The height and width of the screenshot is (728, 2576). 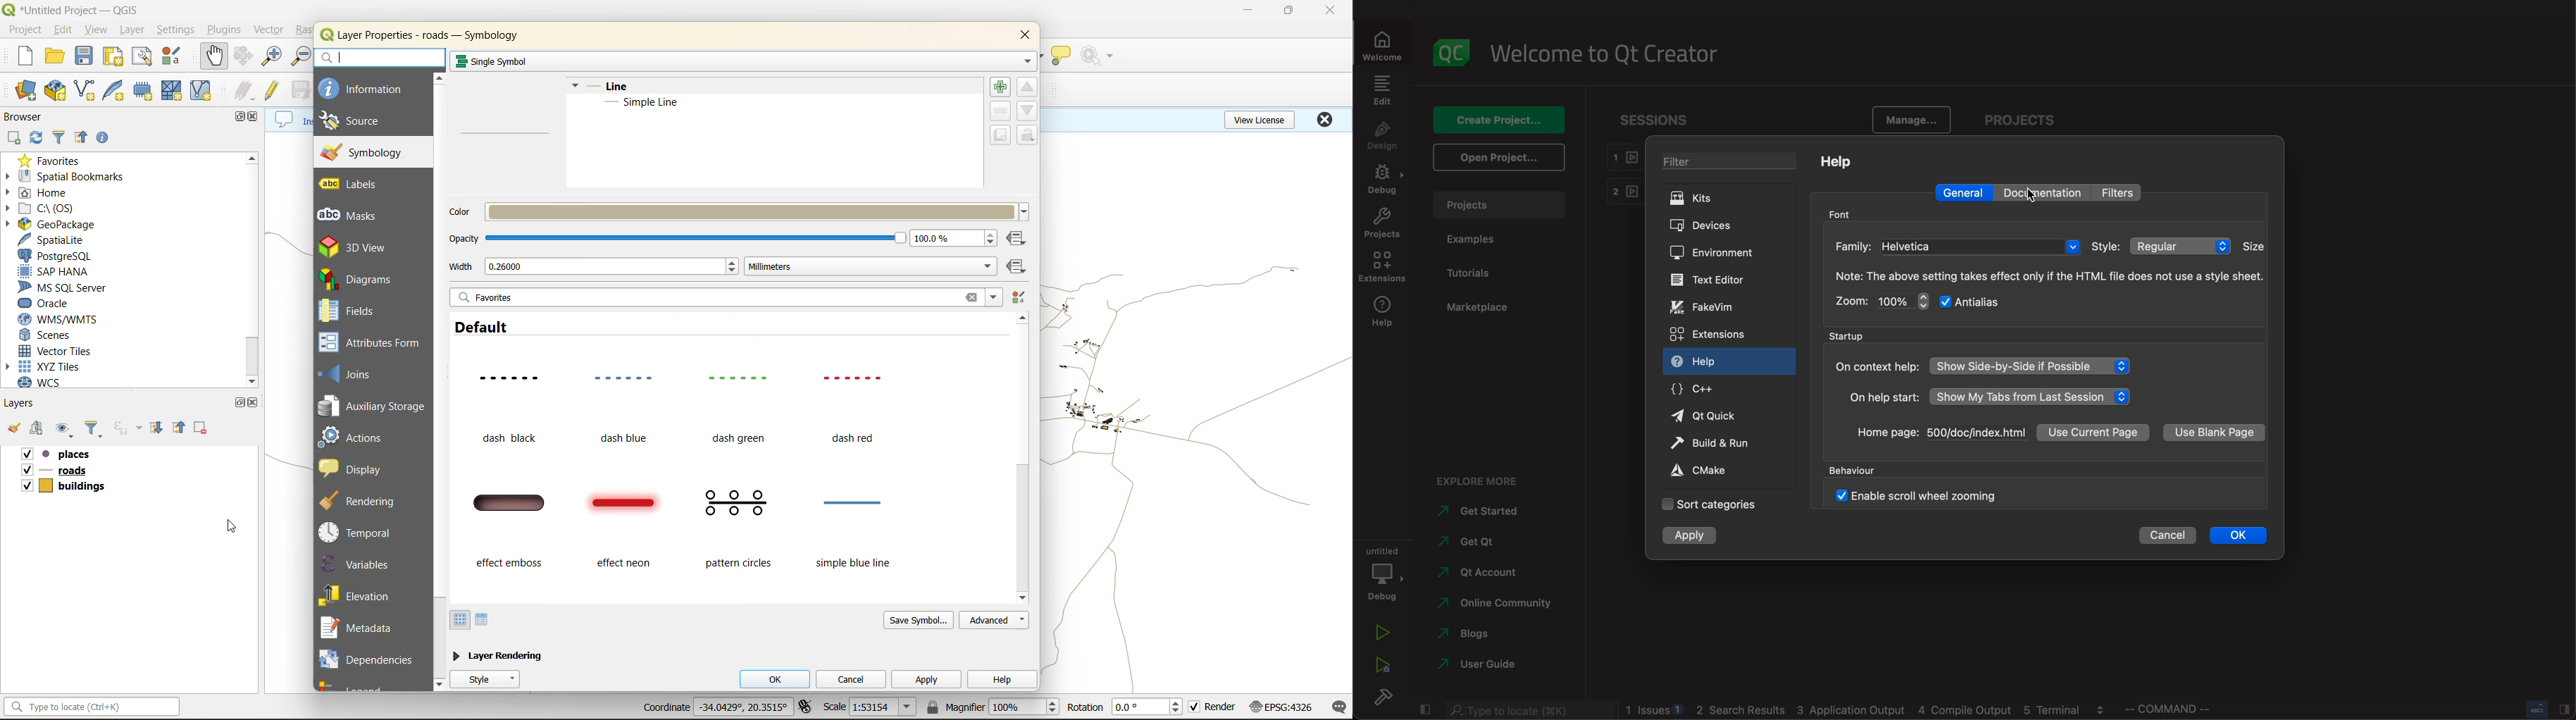 What do you see at coordinates (273, 57) in the screenshot?
I see `zoom in` at bounding box center [273, 57].